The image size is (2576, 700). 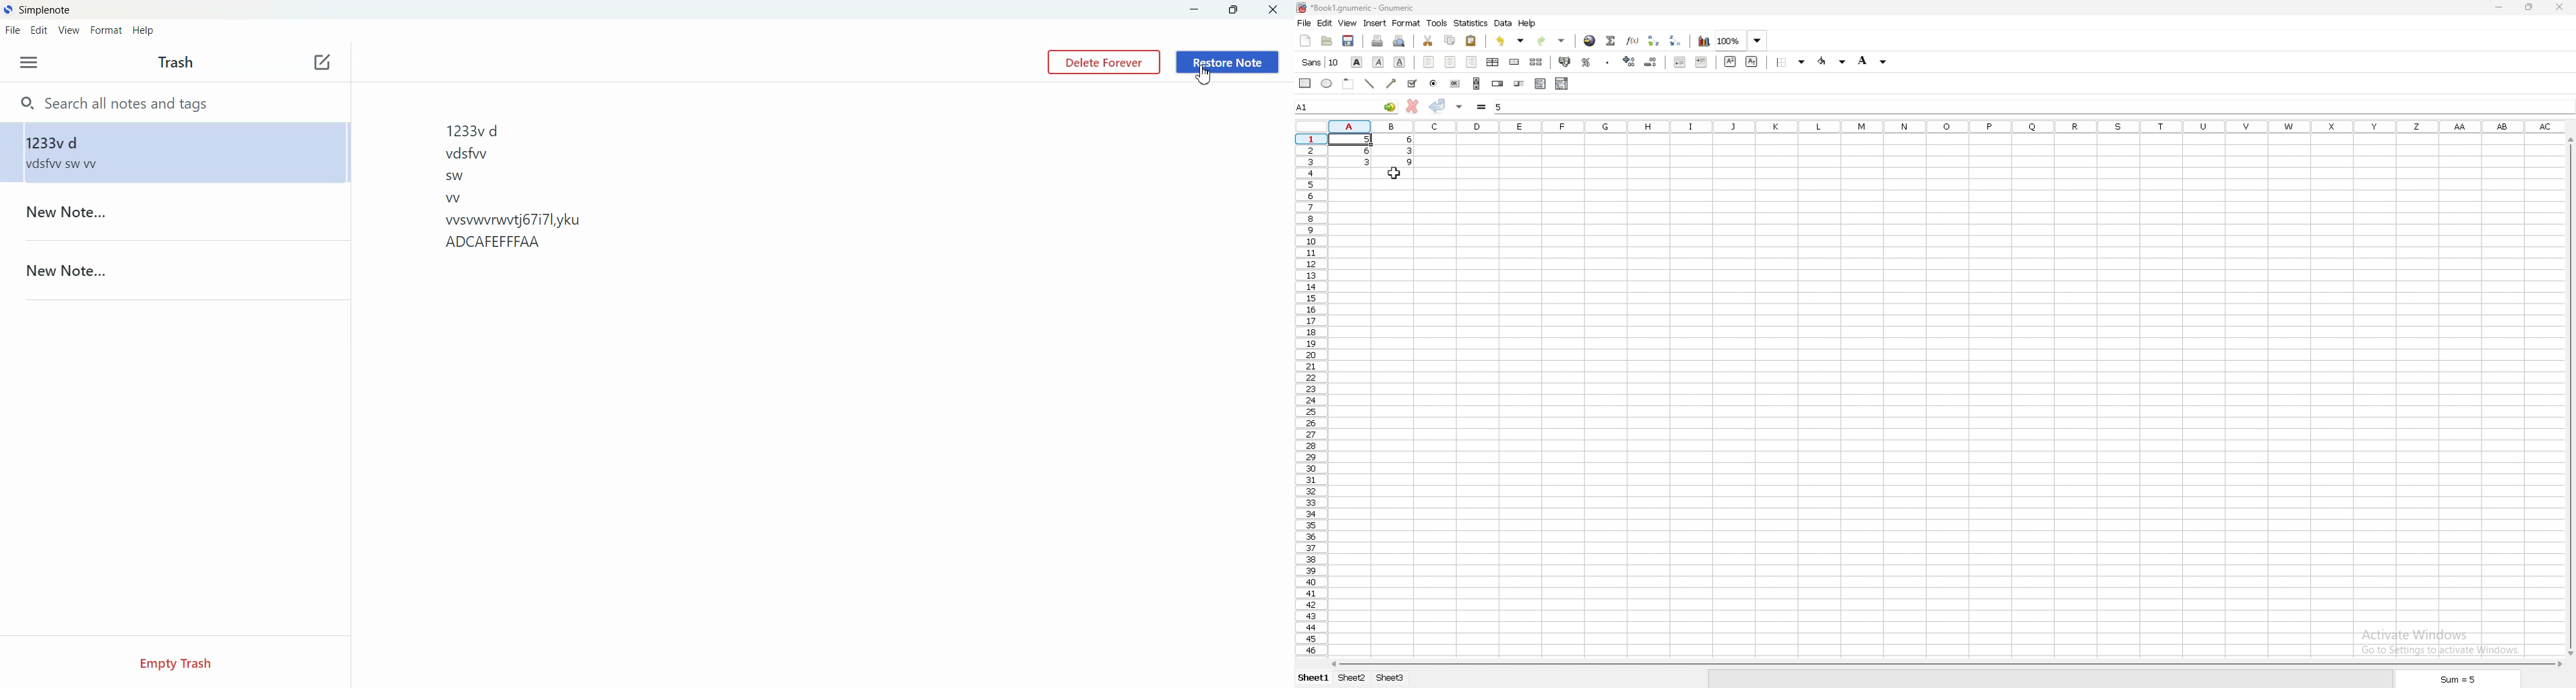 I want to click on close, so click(x=2560, y=6).